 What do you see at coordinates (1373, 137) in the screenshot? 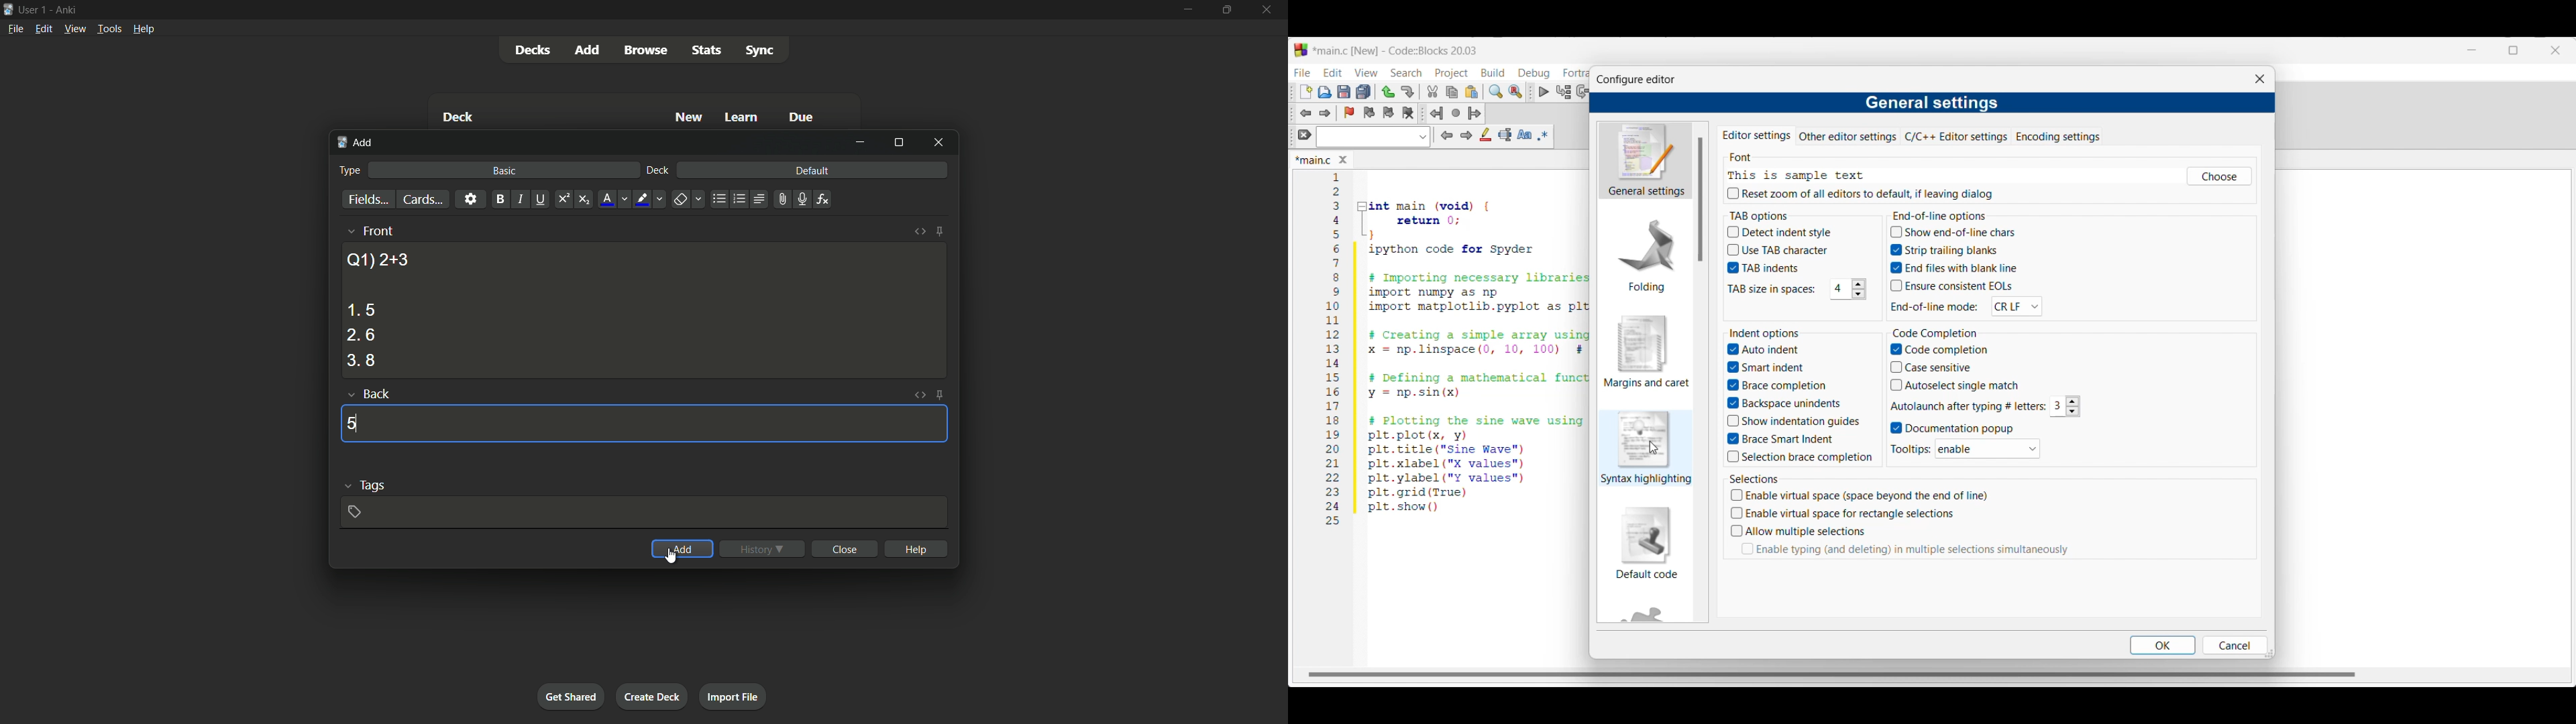
I see `Text box and text options` at bounding box center [1373, 137].